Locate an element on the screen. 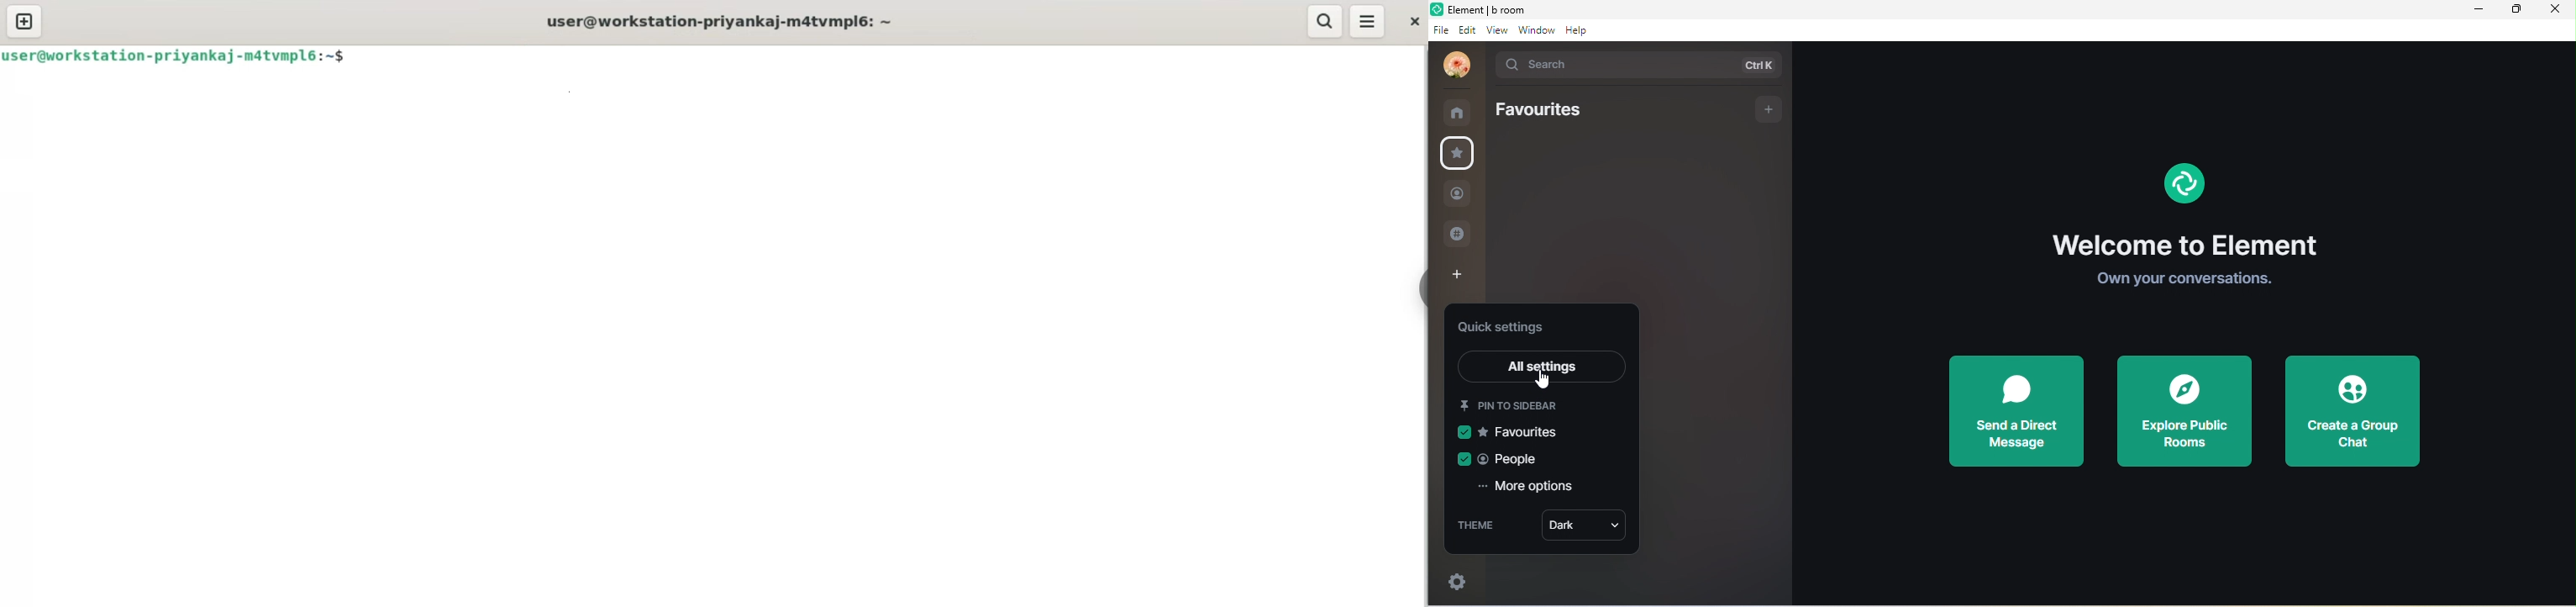  cursor movement is located at coordinates (1546, 379).